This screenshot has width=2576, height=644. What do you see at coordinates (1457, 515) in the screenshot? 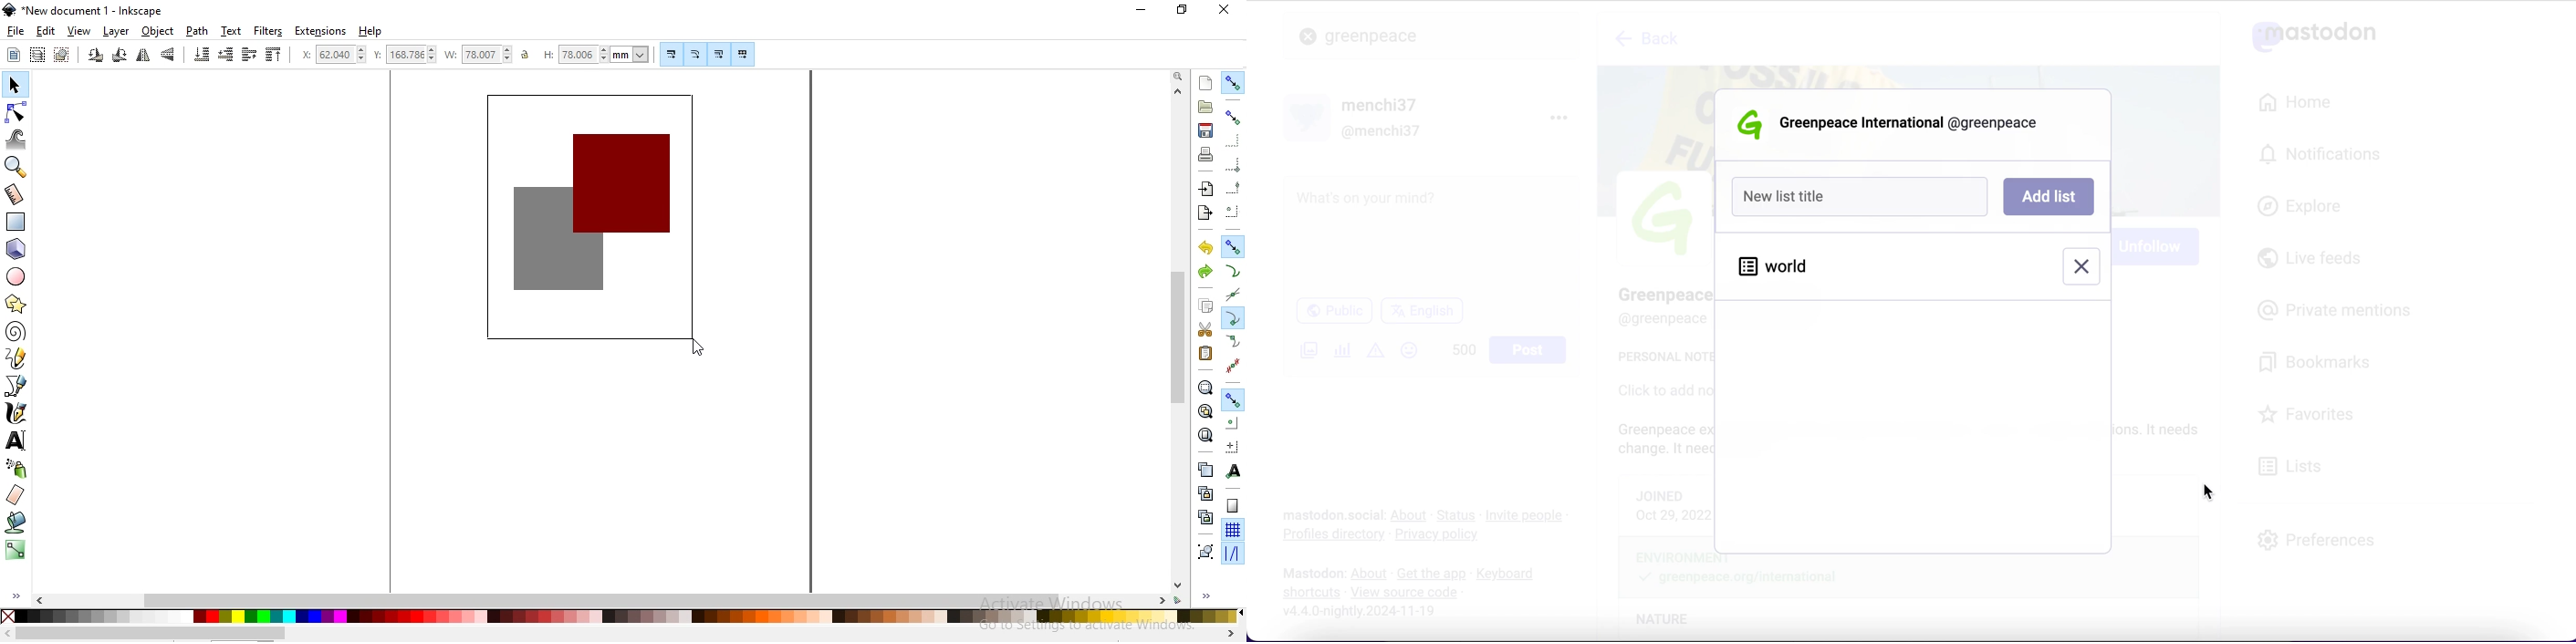
I see `status` at bounding box center [1457, 515].